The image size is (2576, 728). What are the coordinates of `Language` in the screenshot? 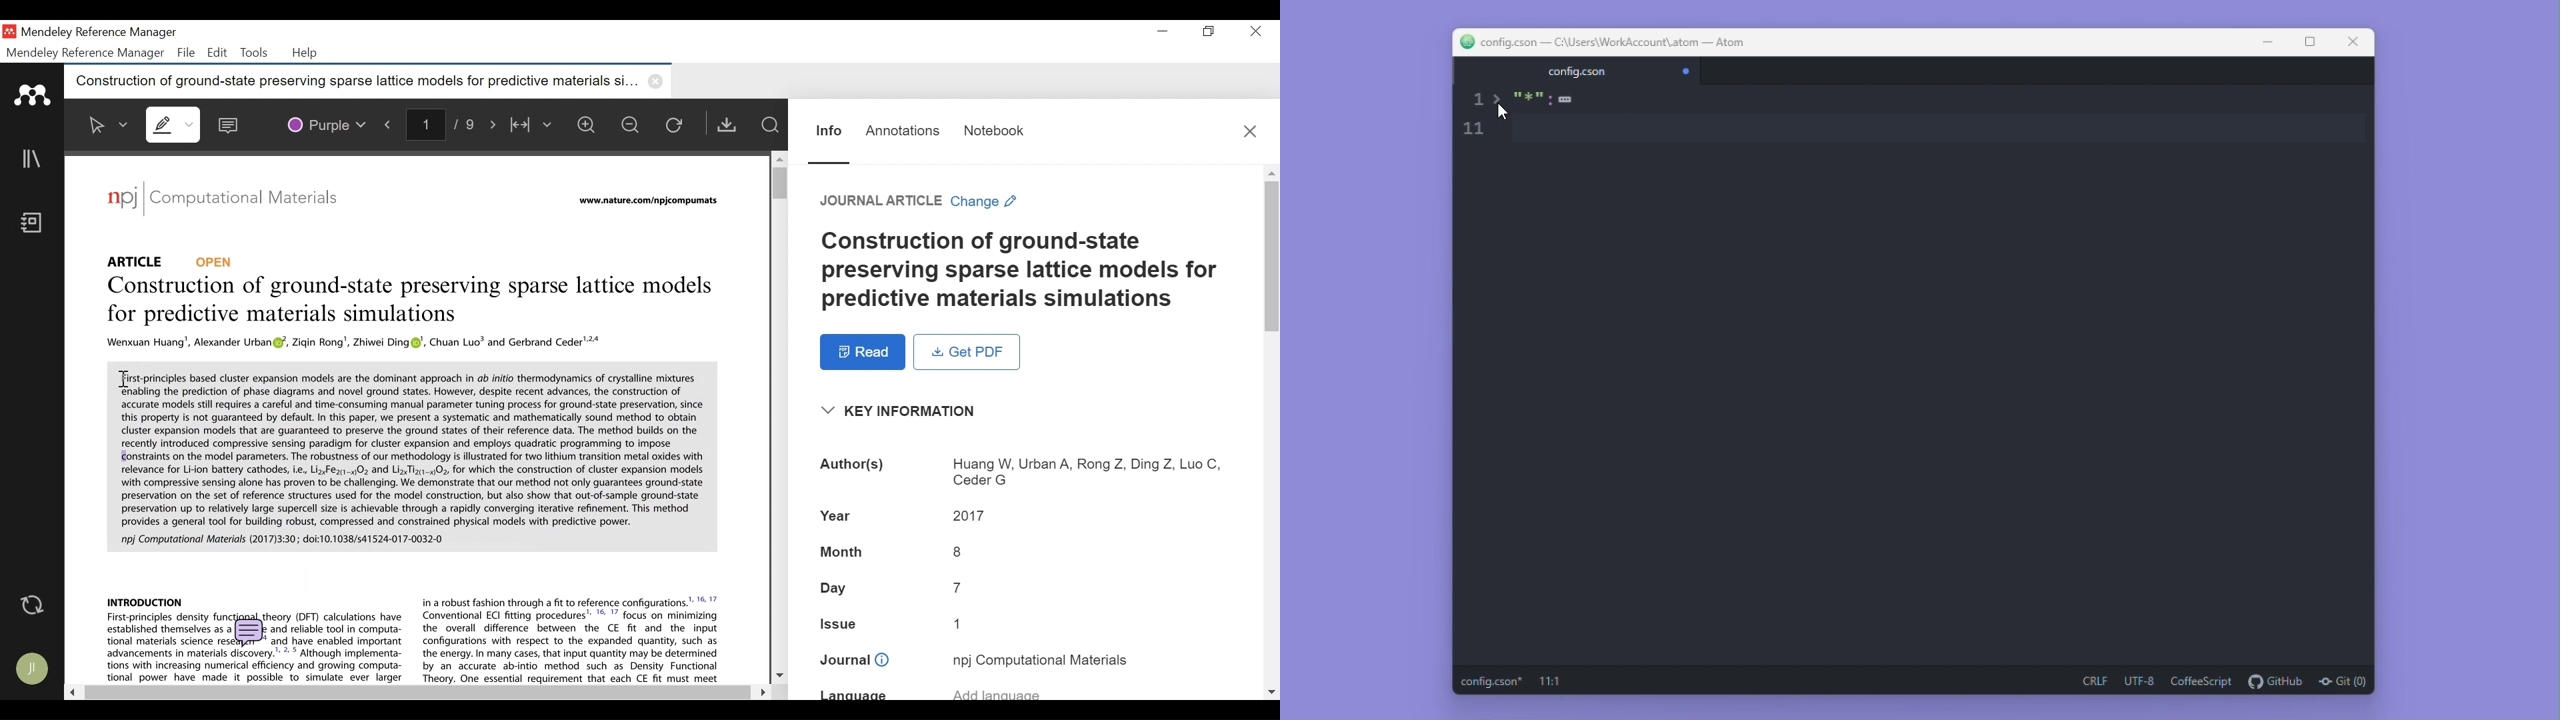 It's located at (853, 695).